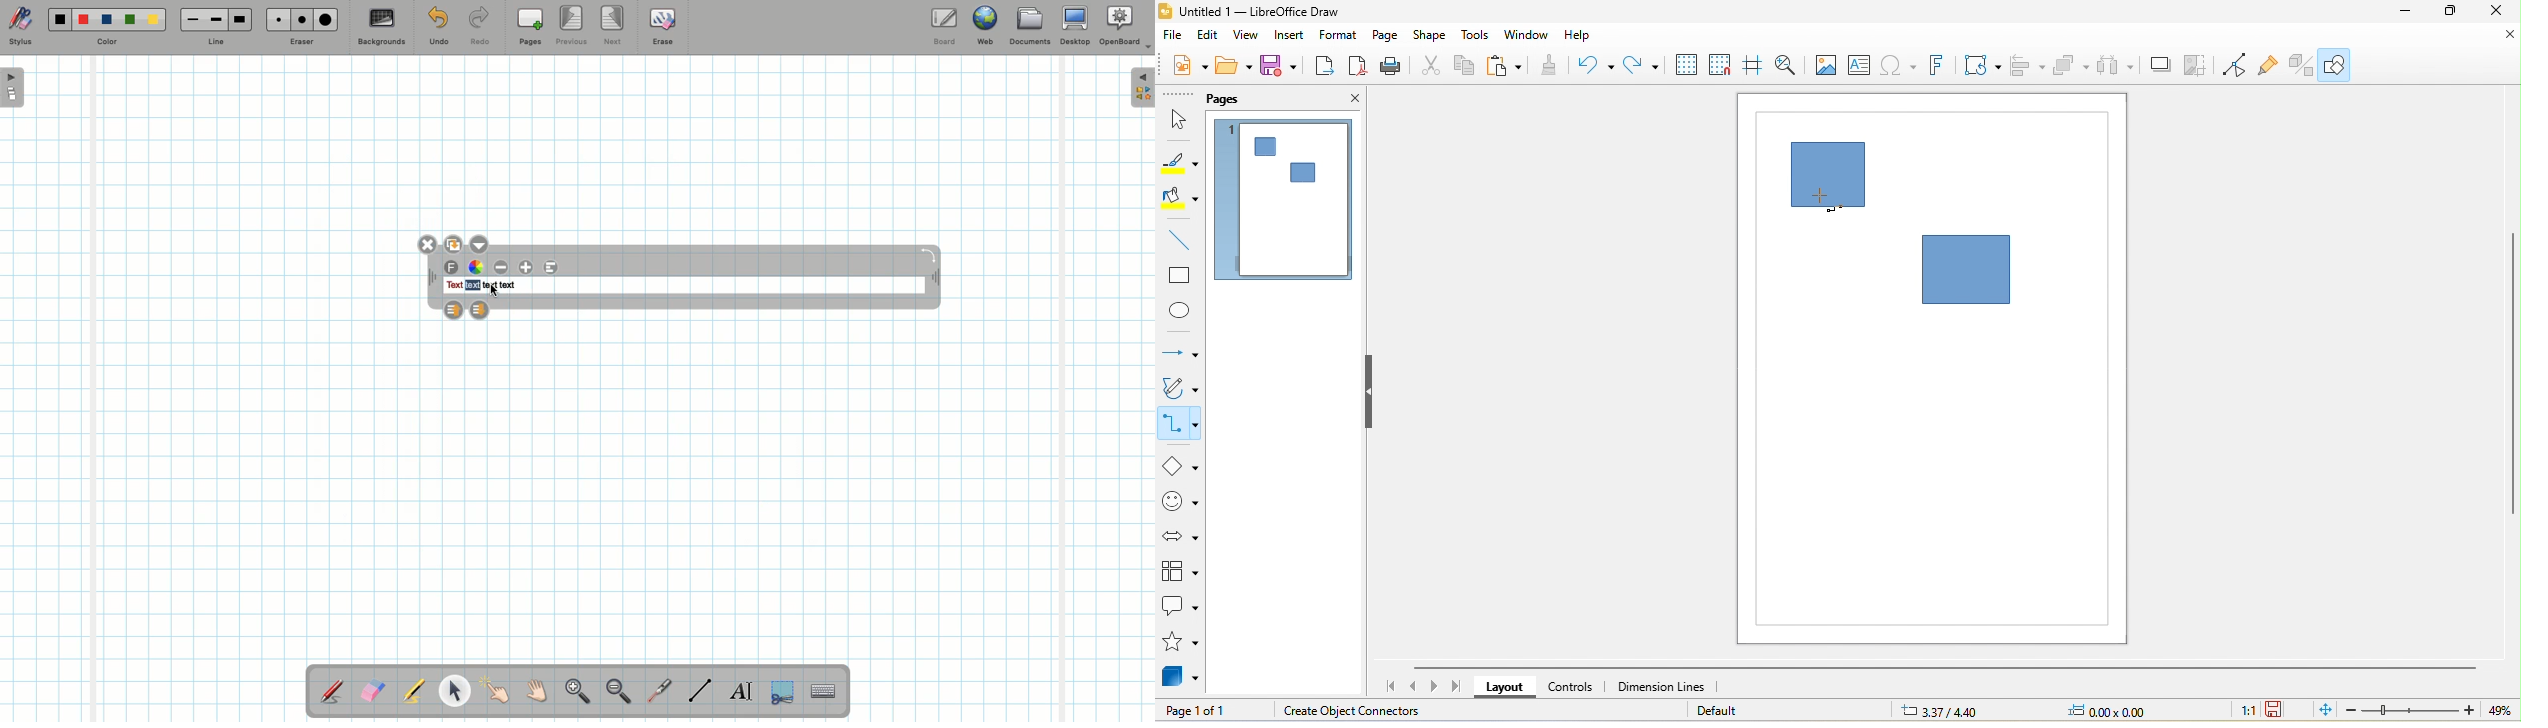  I want to click on line, so click(1179, 240).